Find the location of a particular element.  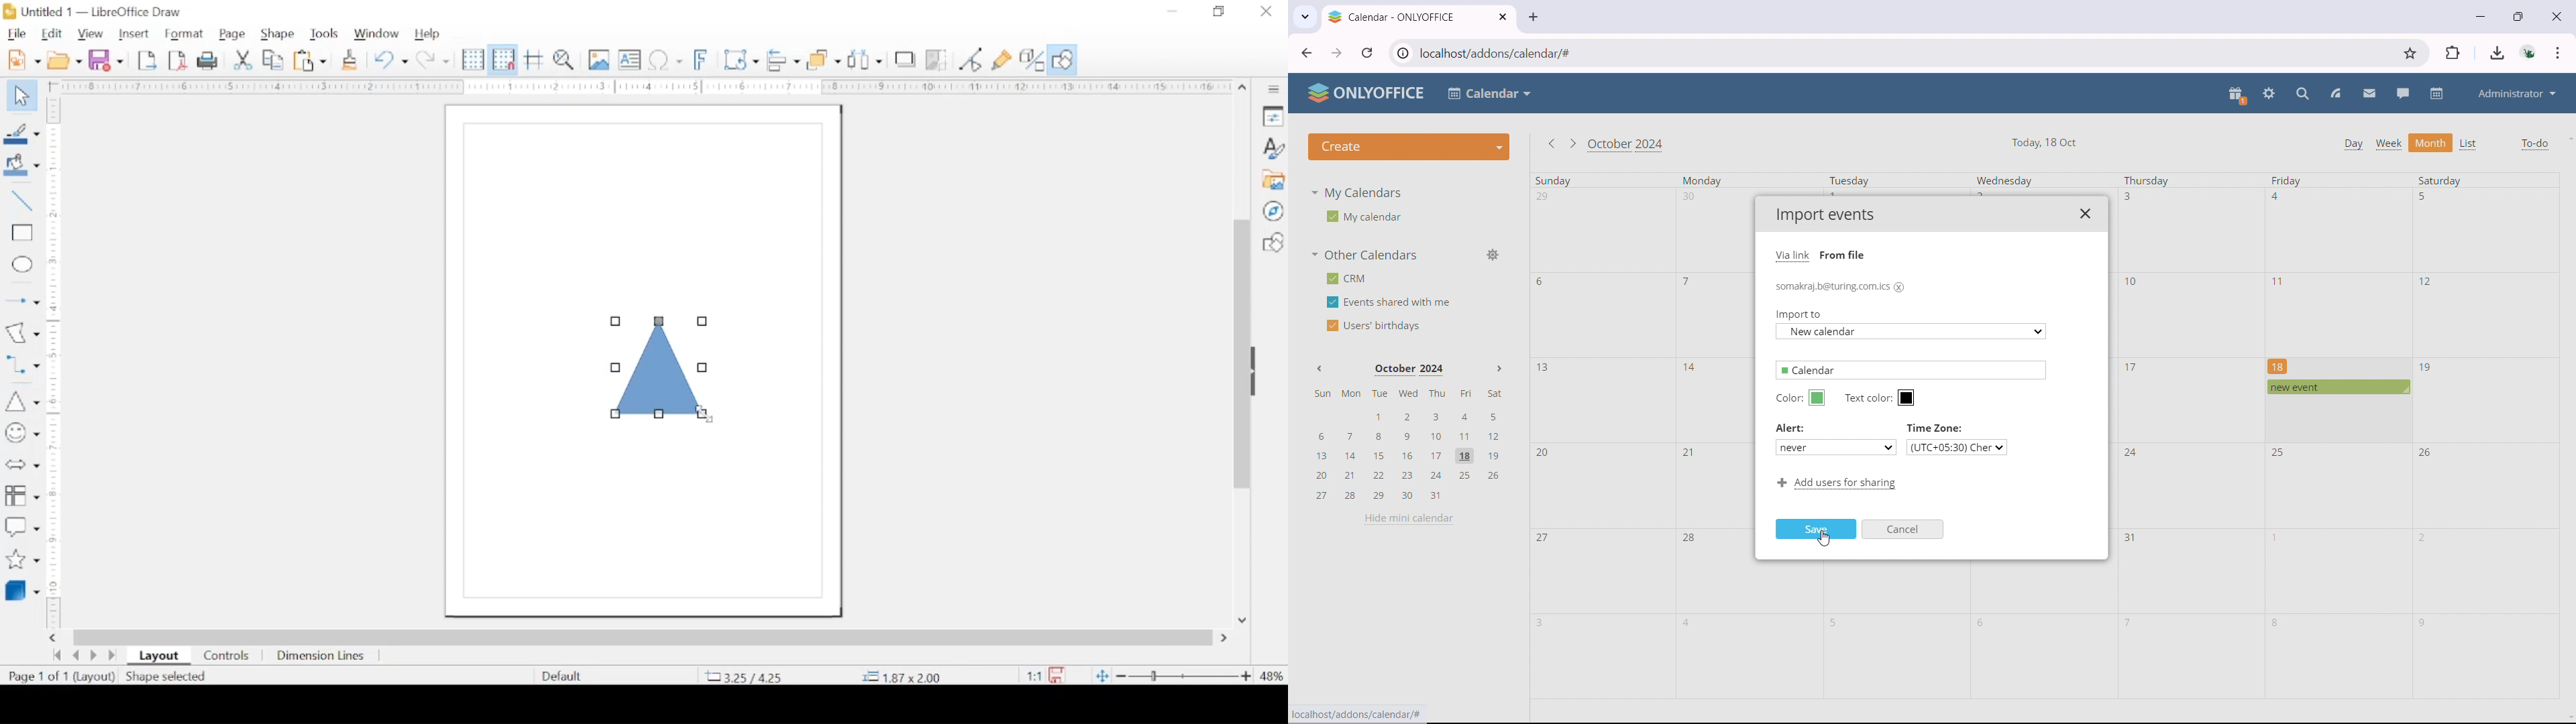

resize handle is located at coordinates (702, 321).